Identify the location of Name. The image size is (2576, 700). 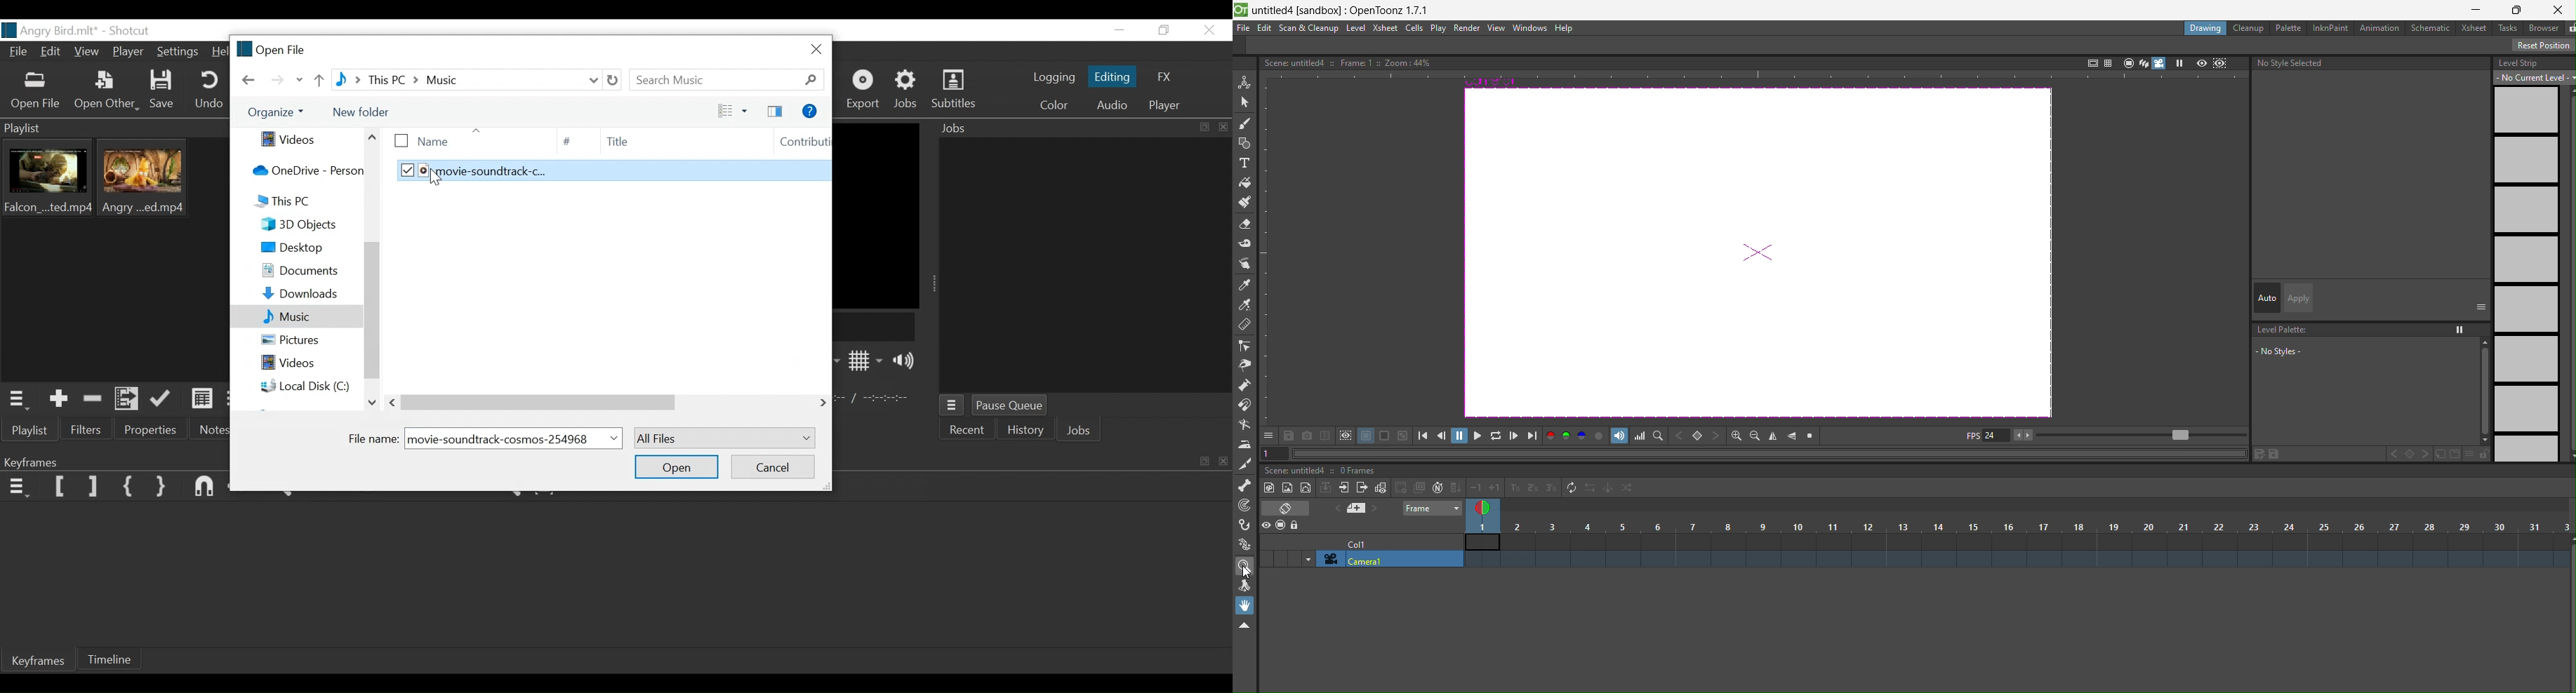
(459, 139).